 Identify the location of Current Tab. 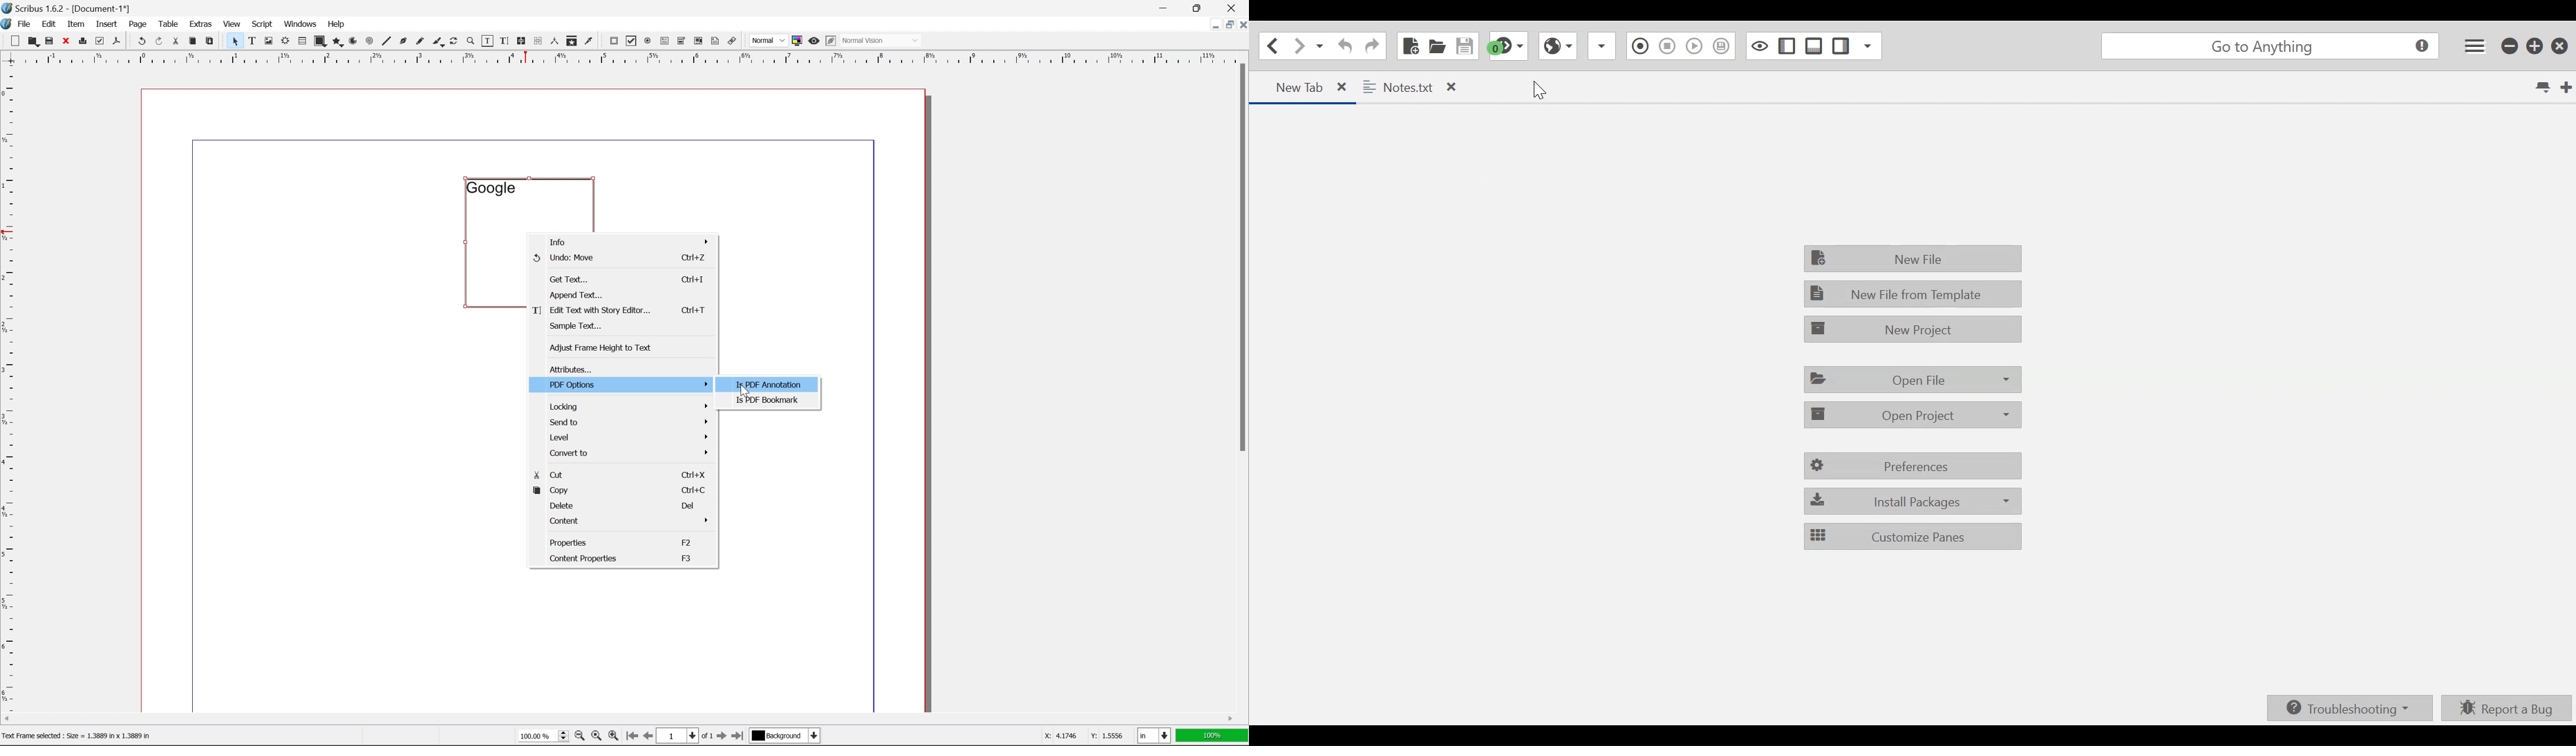
(1306, 88).